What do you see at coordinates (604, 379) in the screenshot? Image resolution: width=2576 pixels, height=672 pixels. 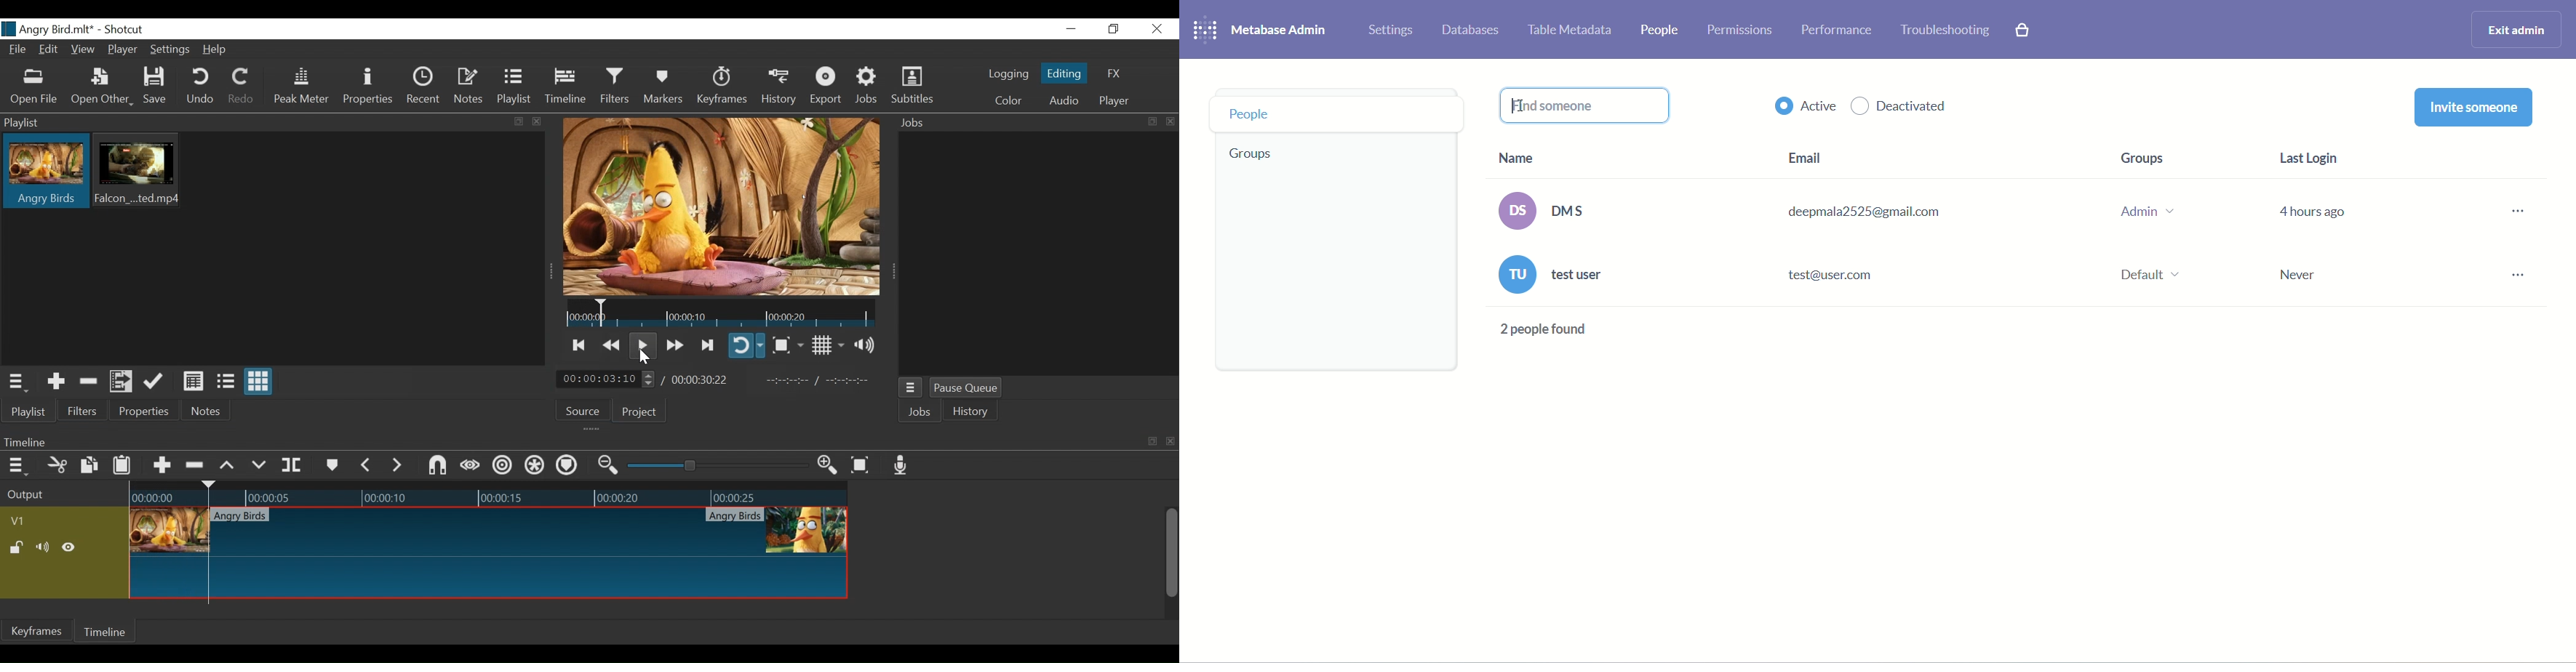 I see `Current position` at bounding box center [604, 379].